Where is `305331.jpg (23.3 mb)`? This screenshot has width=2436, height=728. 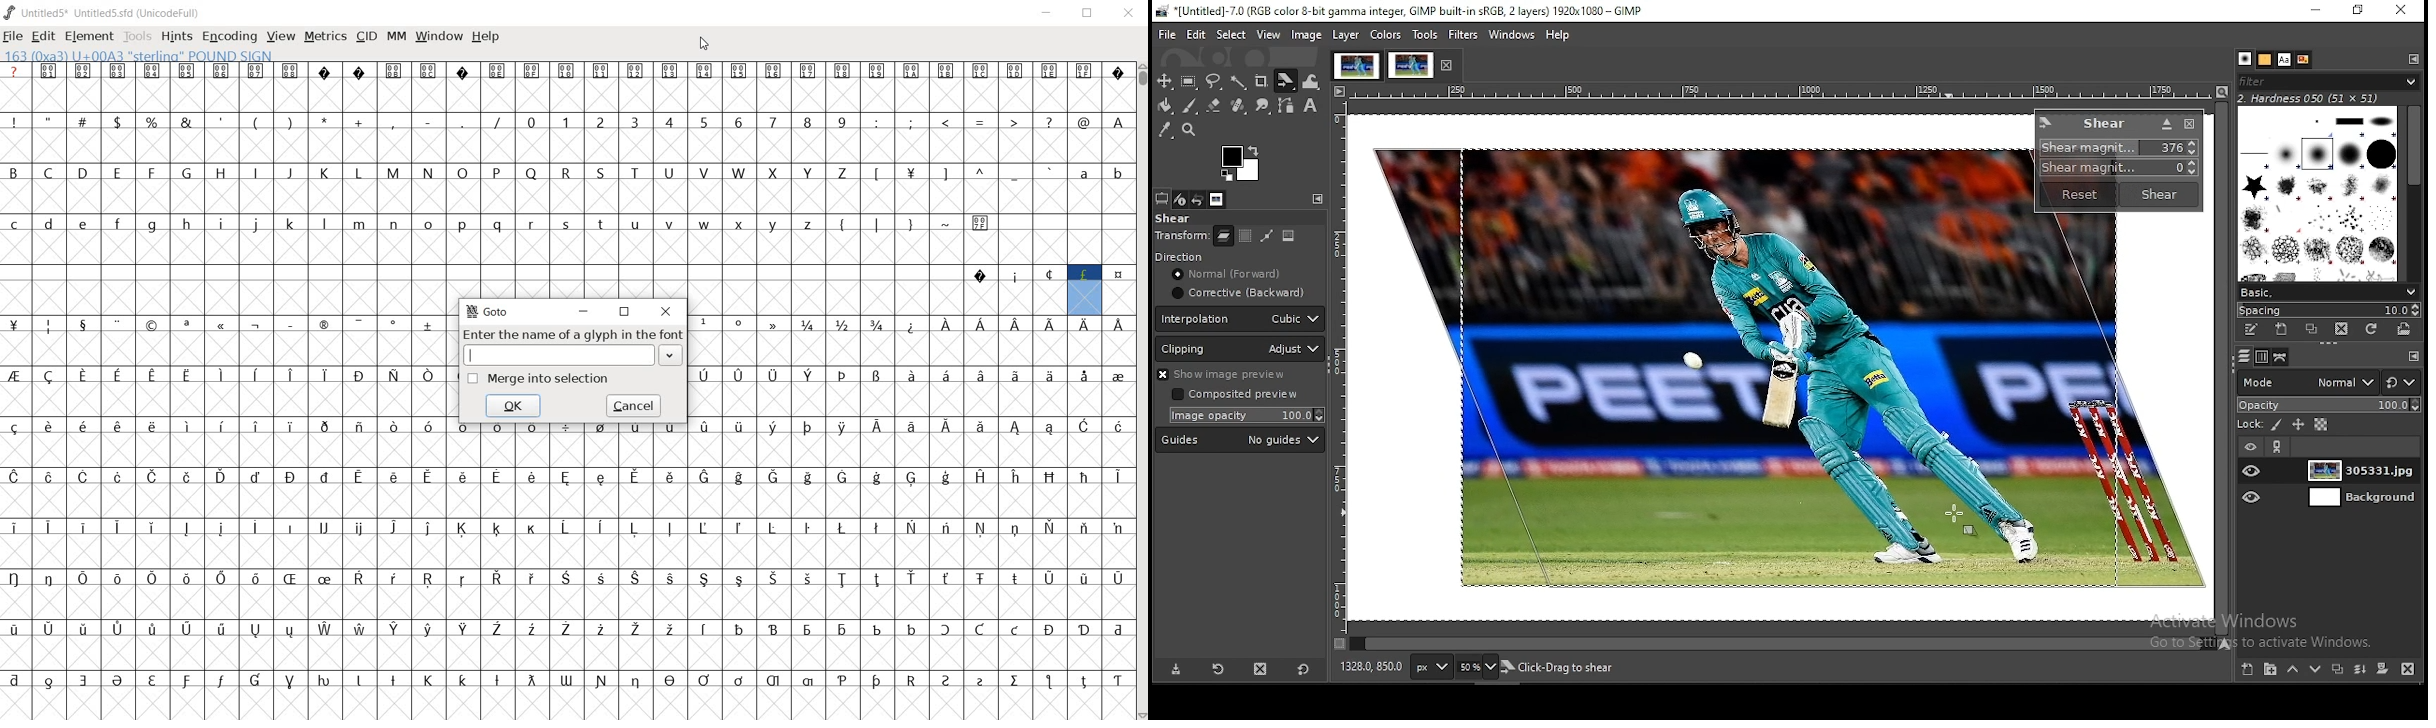
305331.jpg (23.3 mb) is located at coordinates (1554, 668).